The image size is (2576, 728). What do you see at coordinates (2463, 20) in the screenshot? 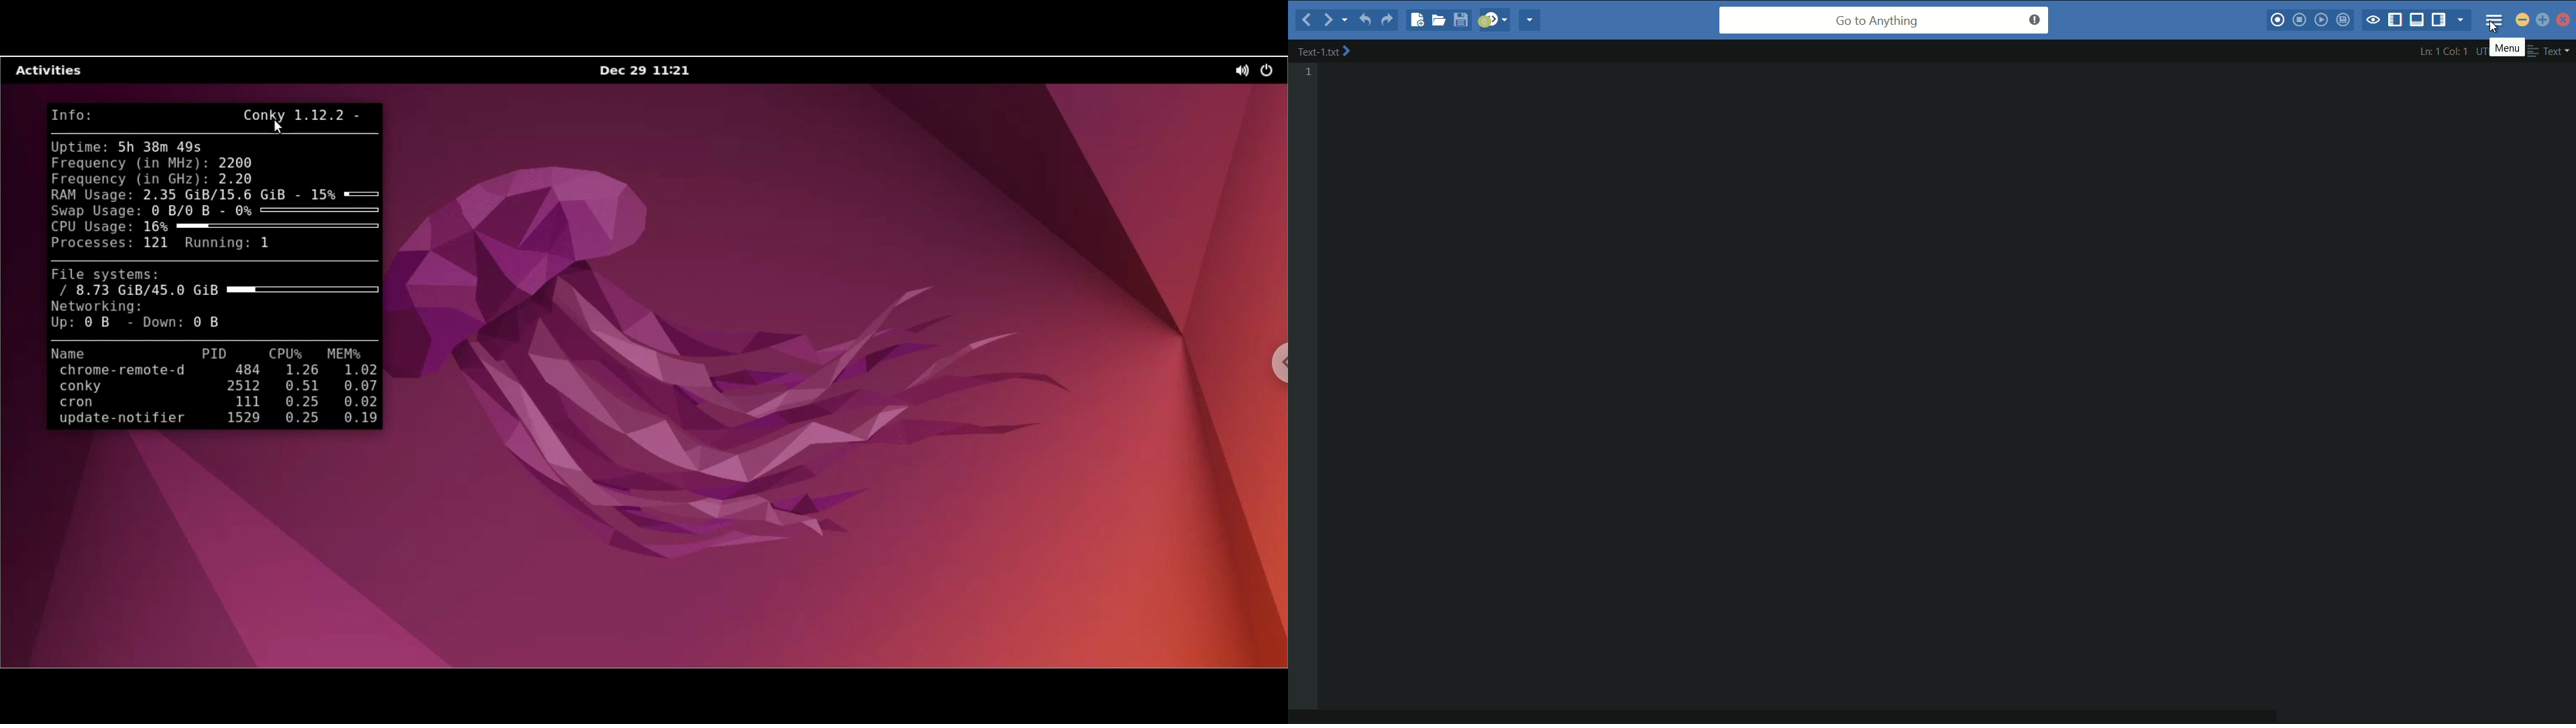
I see `show specific tab/sidebar` at bounding box center [2463, 20].